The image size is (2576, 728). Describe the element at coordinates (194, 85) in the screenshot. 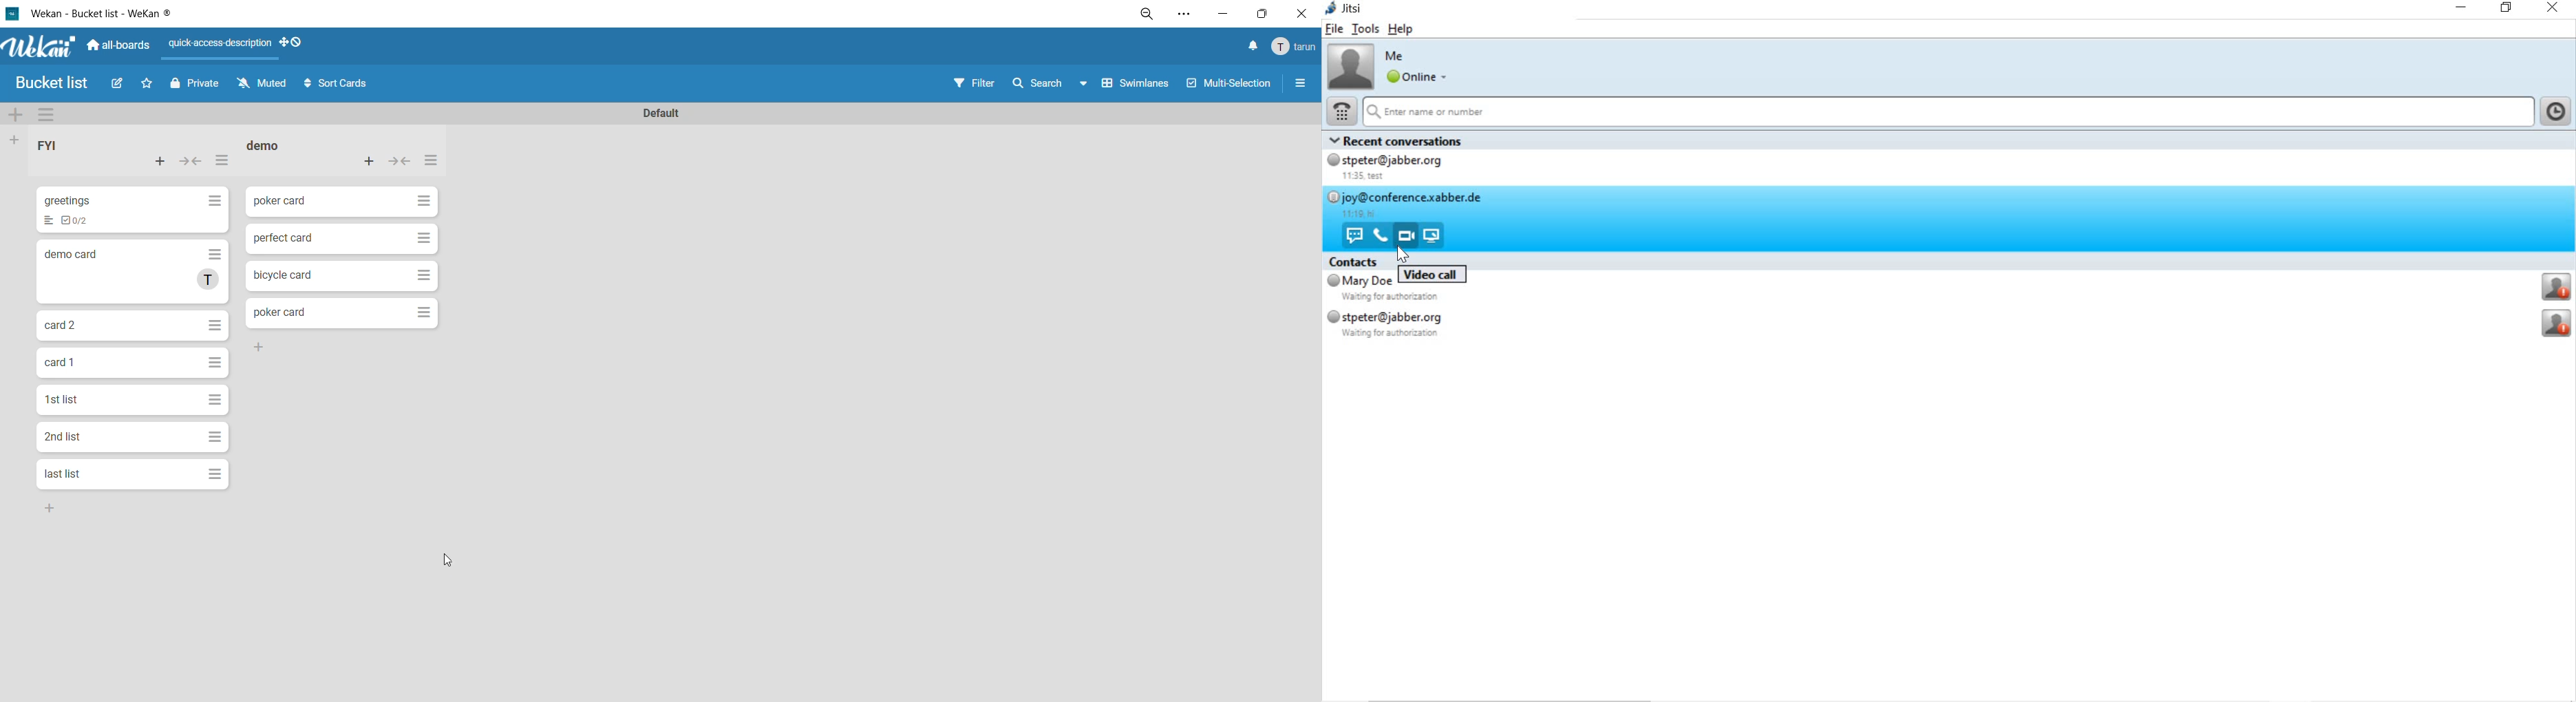

I see `private` at that location.